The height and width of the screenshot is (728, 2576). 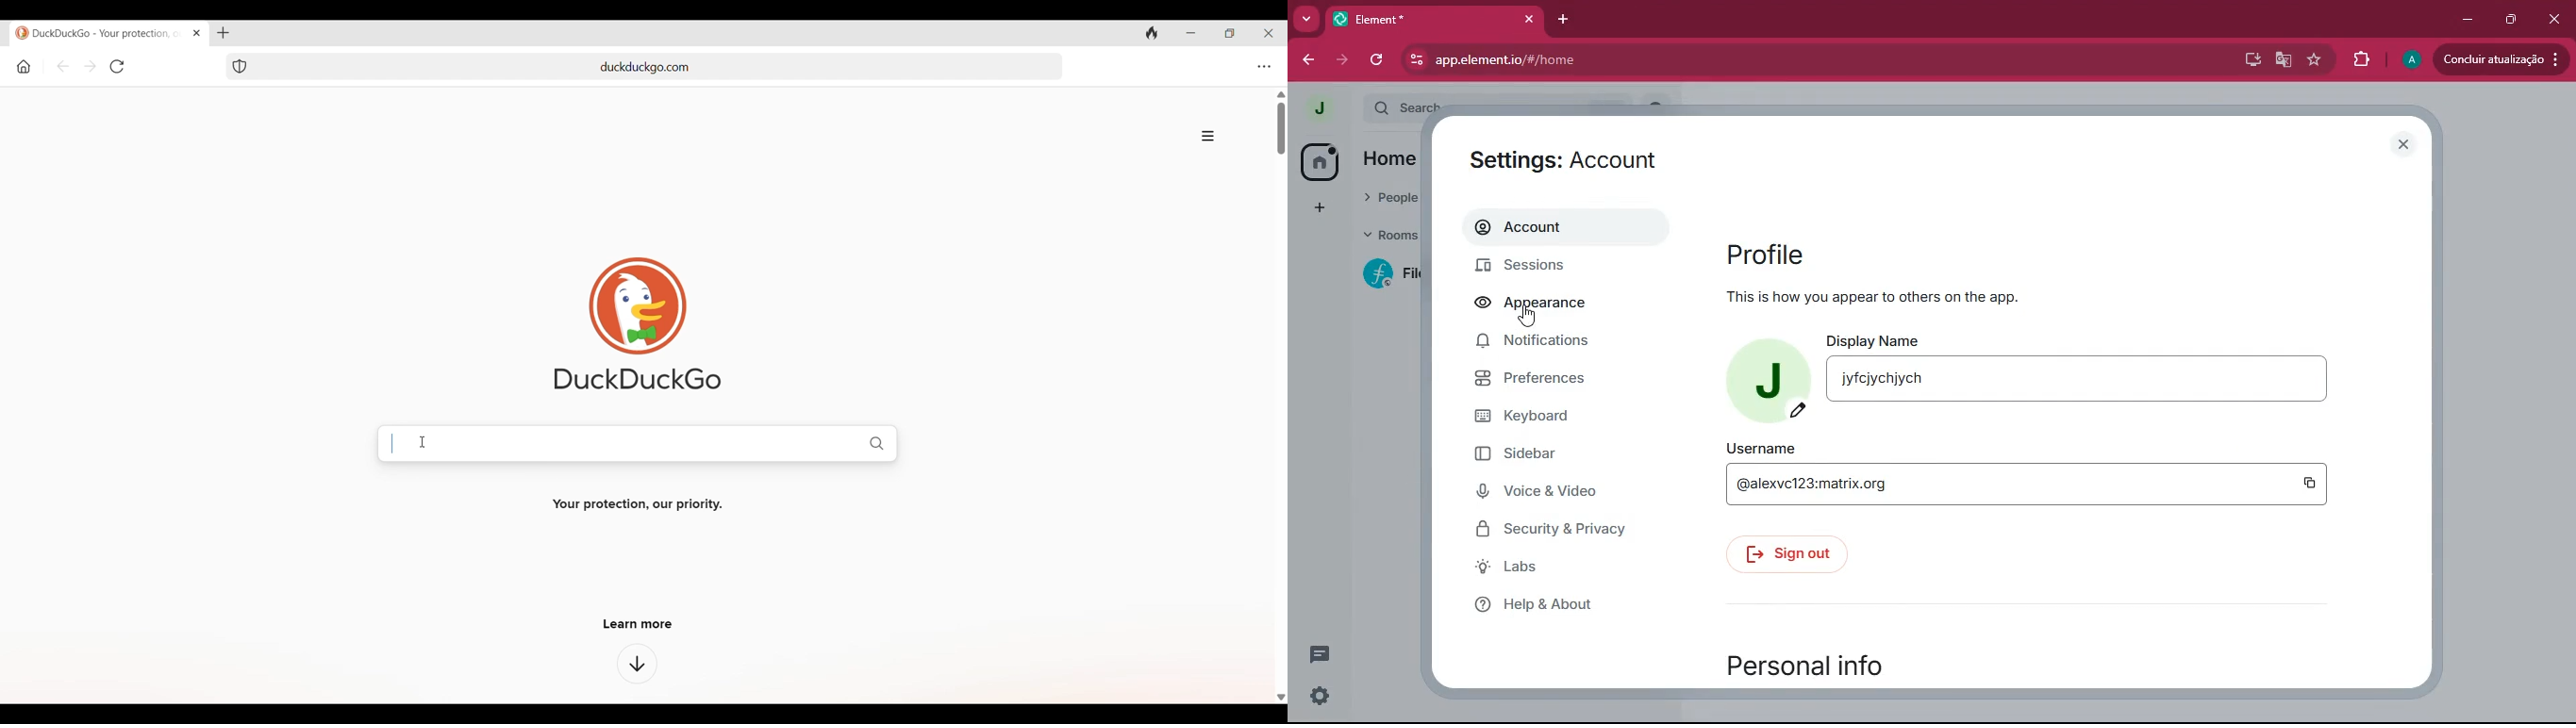 What do you see at coordinates (1566, 529) in the screenshot?
I see `security & privacy` at bounding box center [1566, 529].